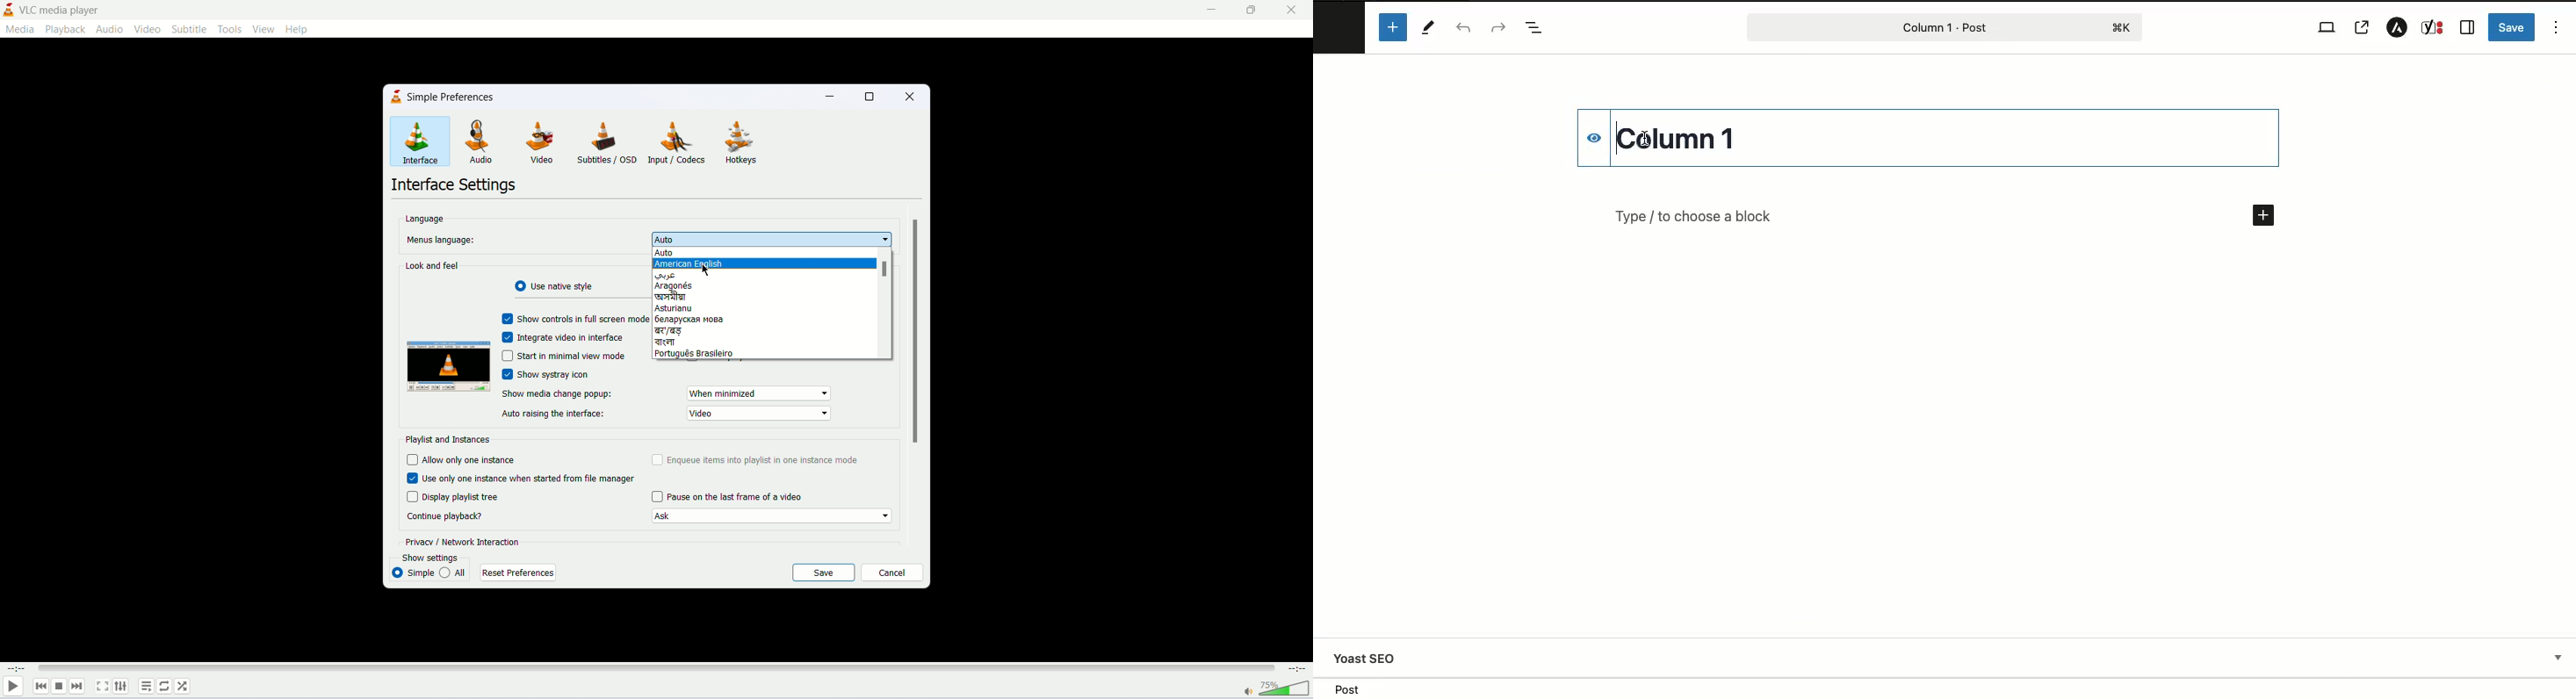 Image resolution: width=2576 pixels, height=700 pixels. Describe the element at coordinates (41, 686) in the screenshot. I see `previous track` at that location.